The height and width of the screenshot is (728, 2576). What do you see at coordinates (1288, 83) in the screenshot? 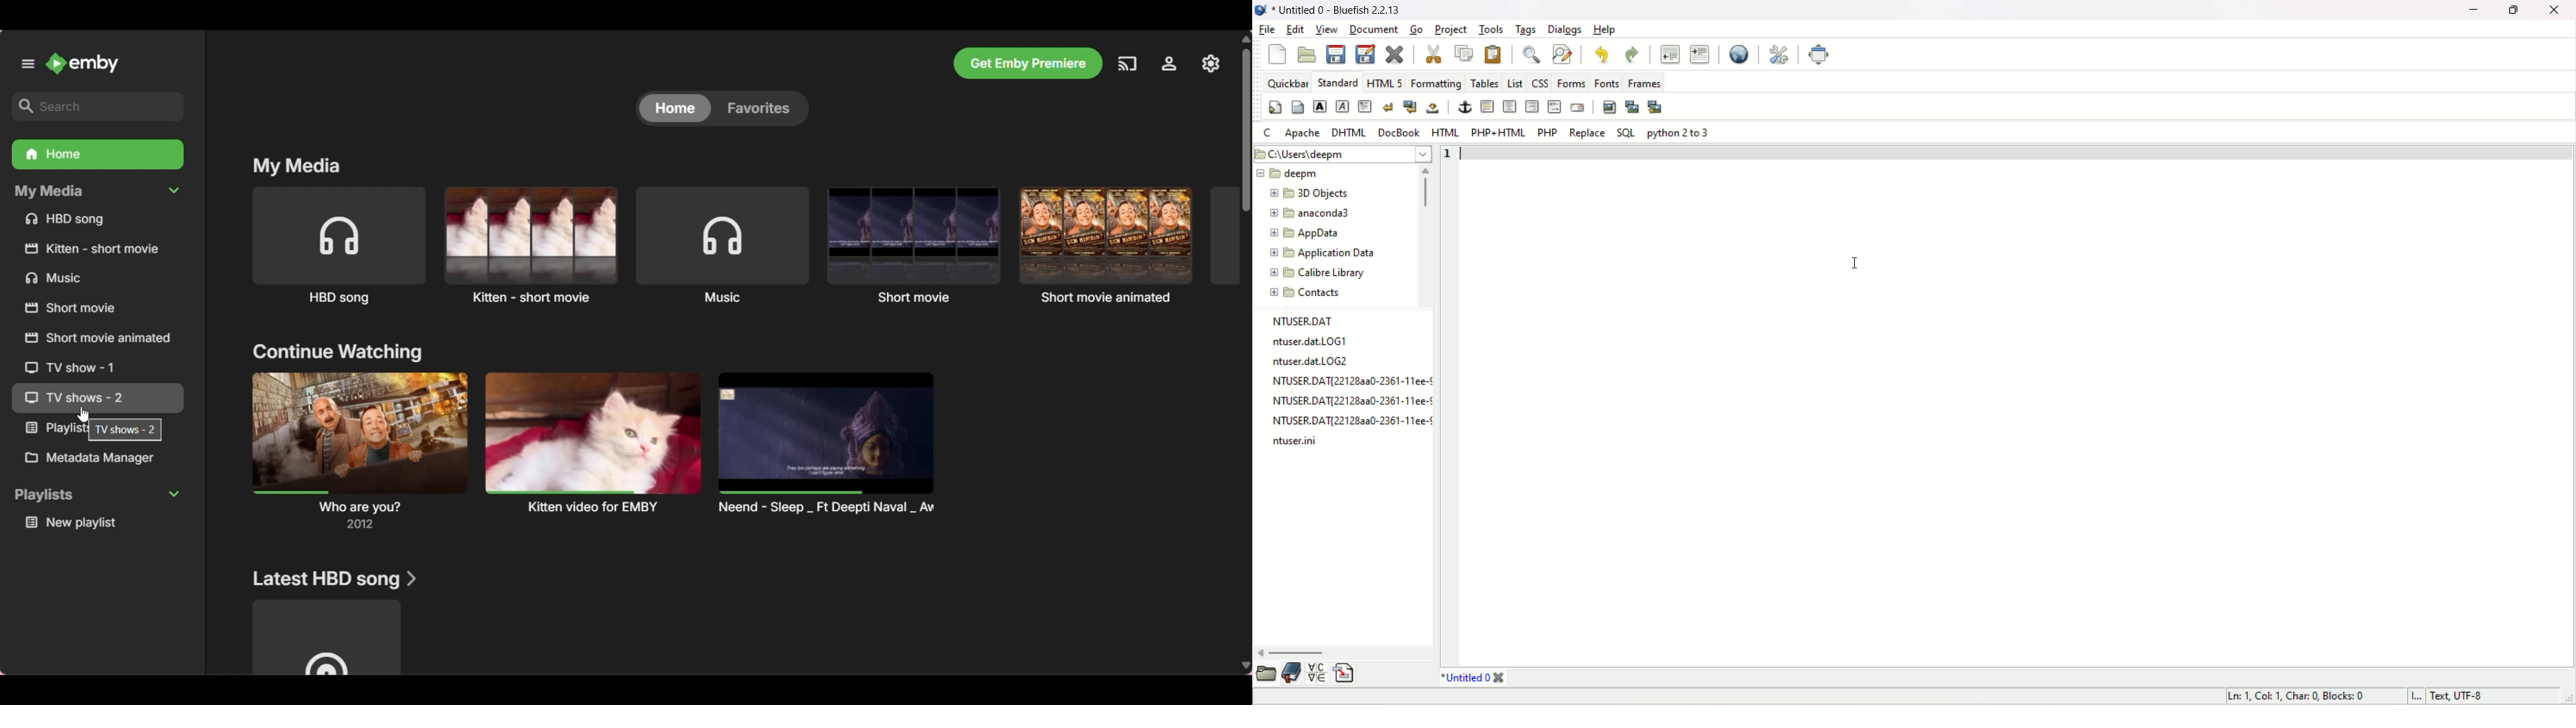
I see `quickbar` at bounding box center [1288, 83].